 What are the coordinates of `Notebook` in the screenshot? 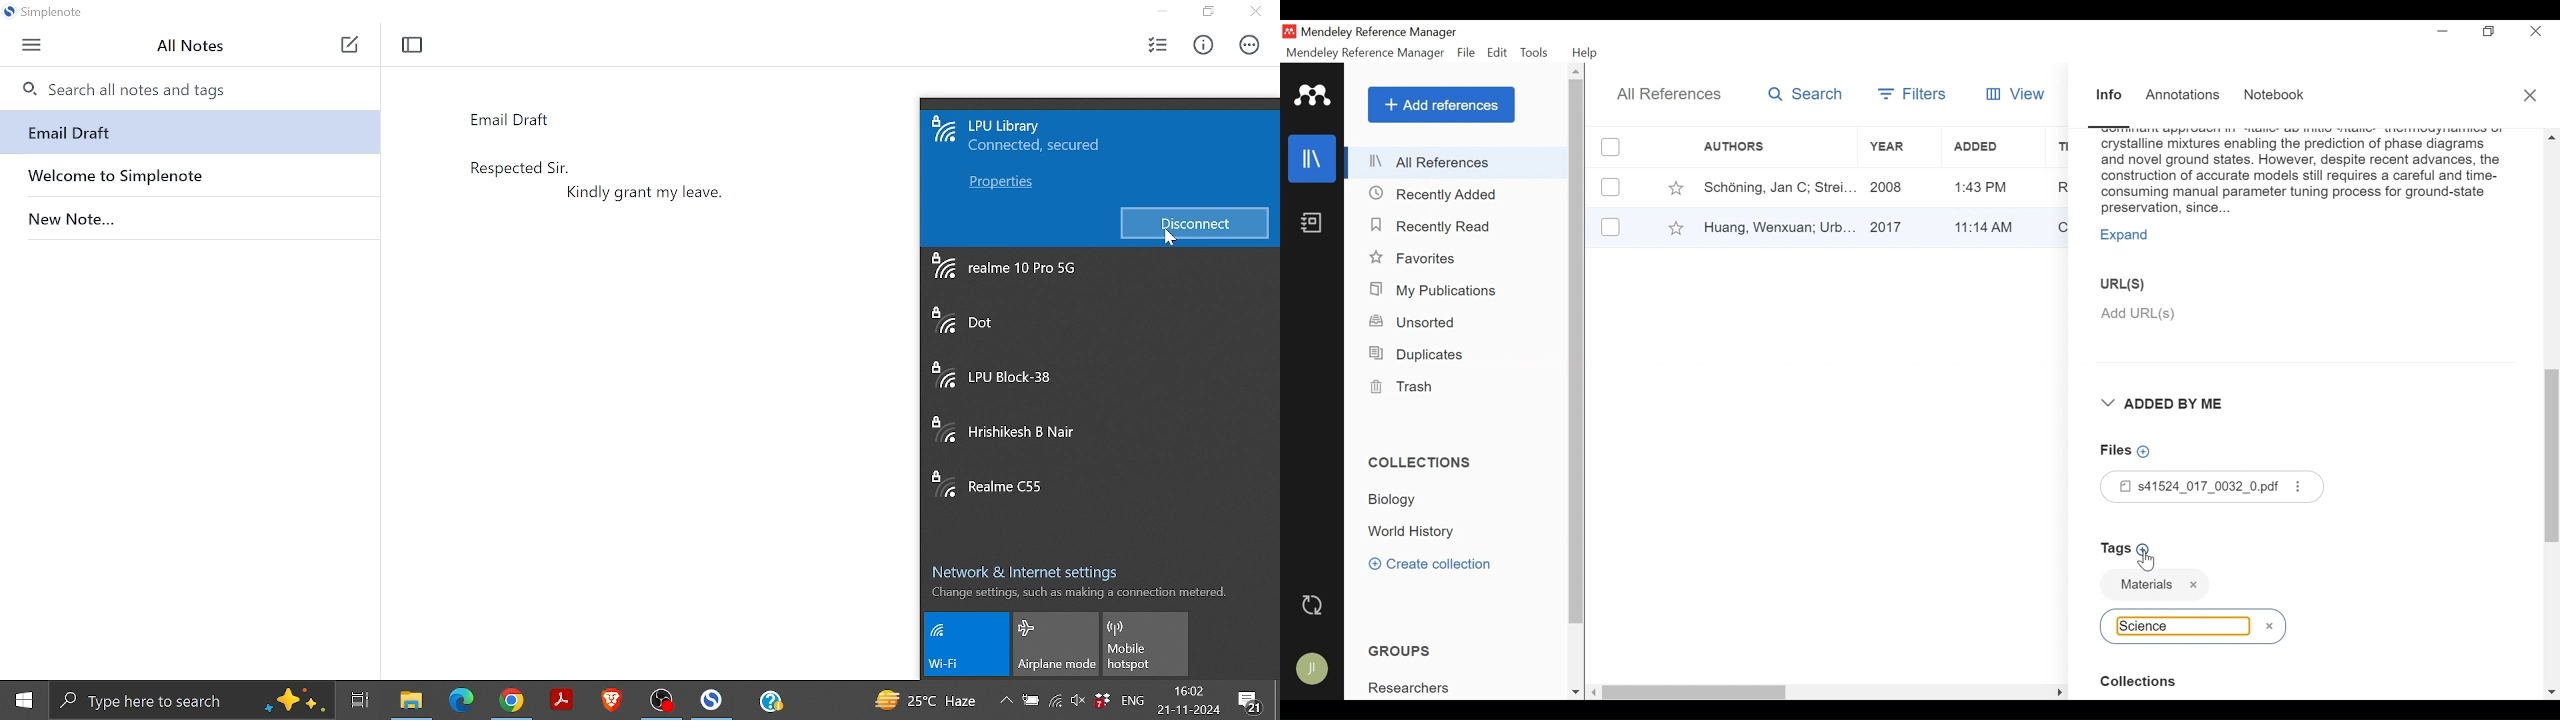 It's located at (2277, 95).